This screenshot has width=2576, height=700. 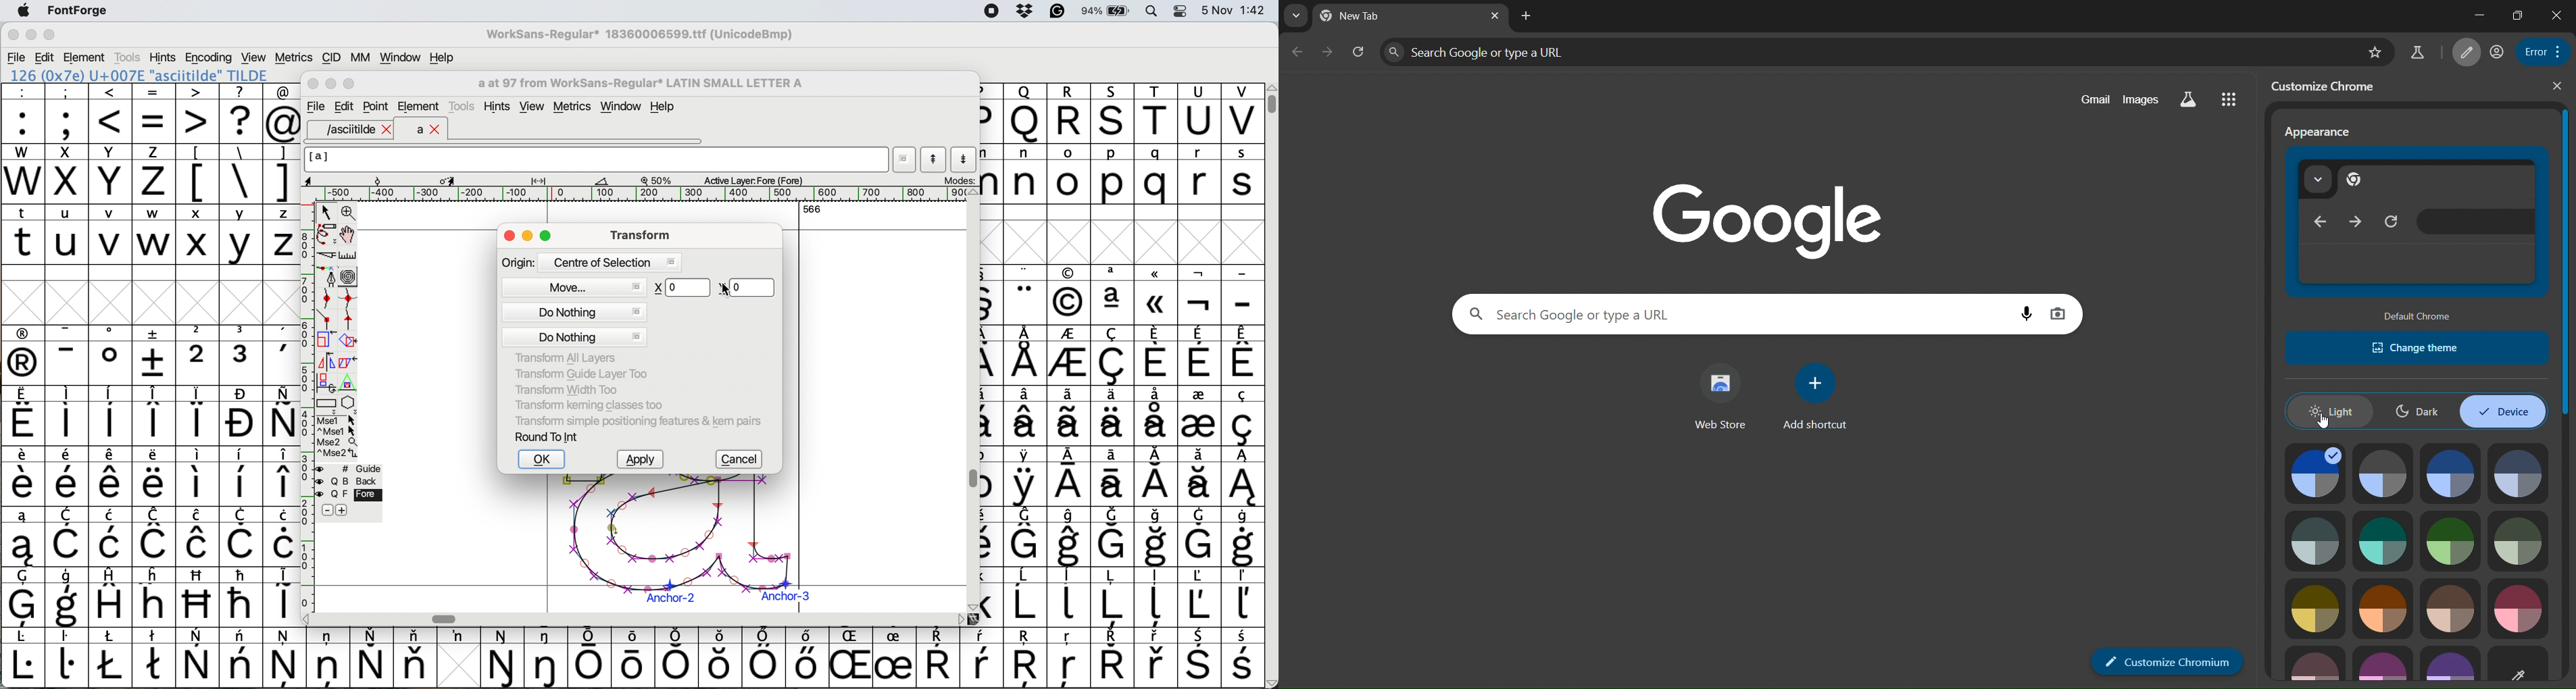 I want to click on image, so click(x=2317, y=541).